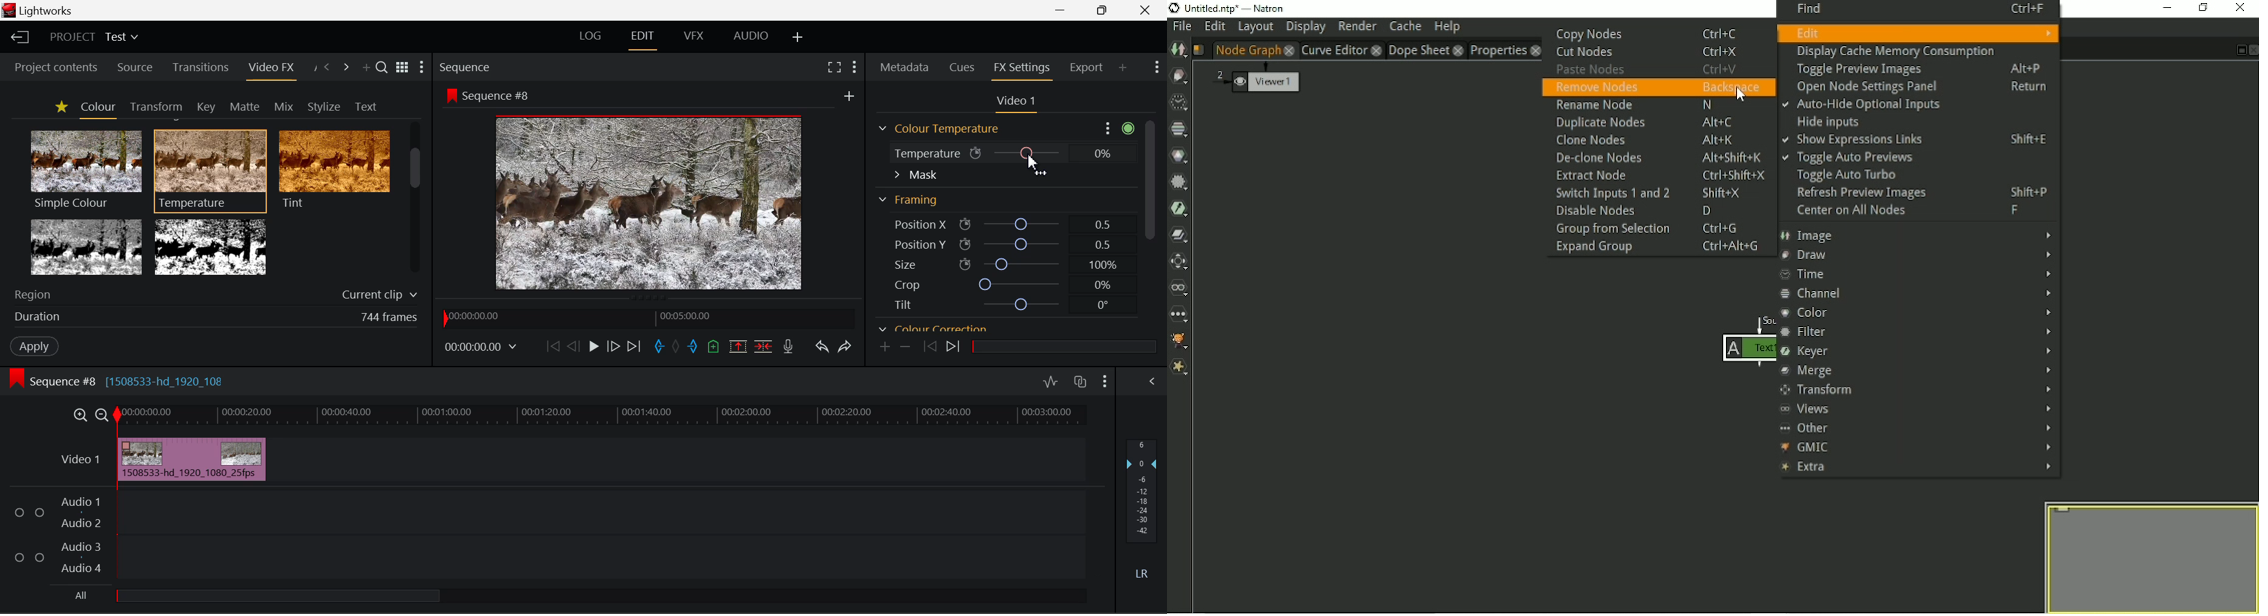 This screenshot has height=616, width=2268. I want to click on Position X, so click(913, 225).